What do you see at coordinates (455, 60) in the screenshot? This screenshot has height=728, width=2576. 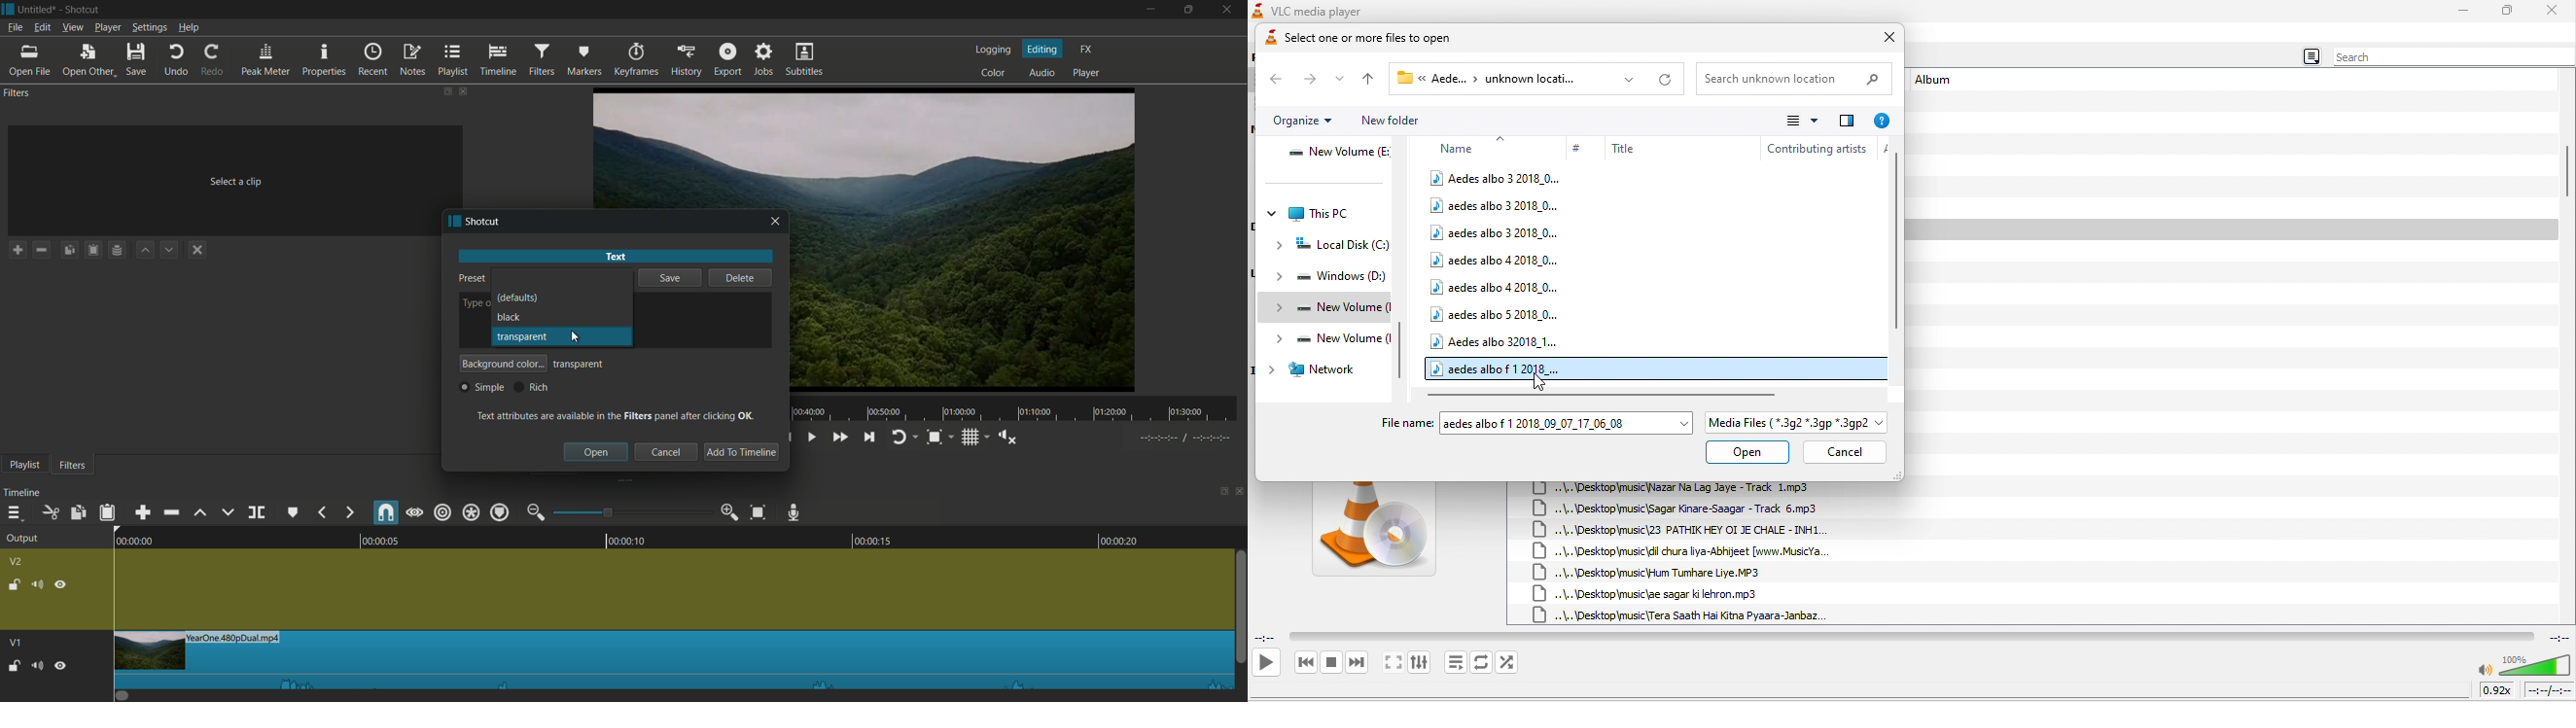 I see `playlist` at bounding box center [455, 60].